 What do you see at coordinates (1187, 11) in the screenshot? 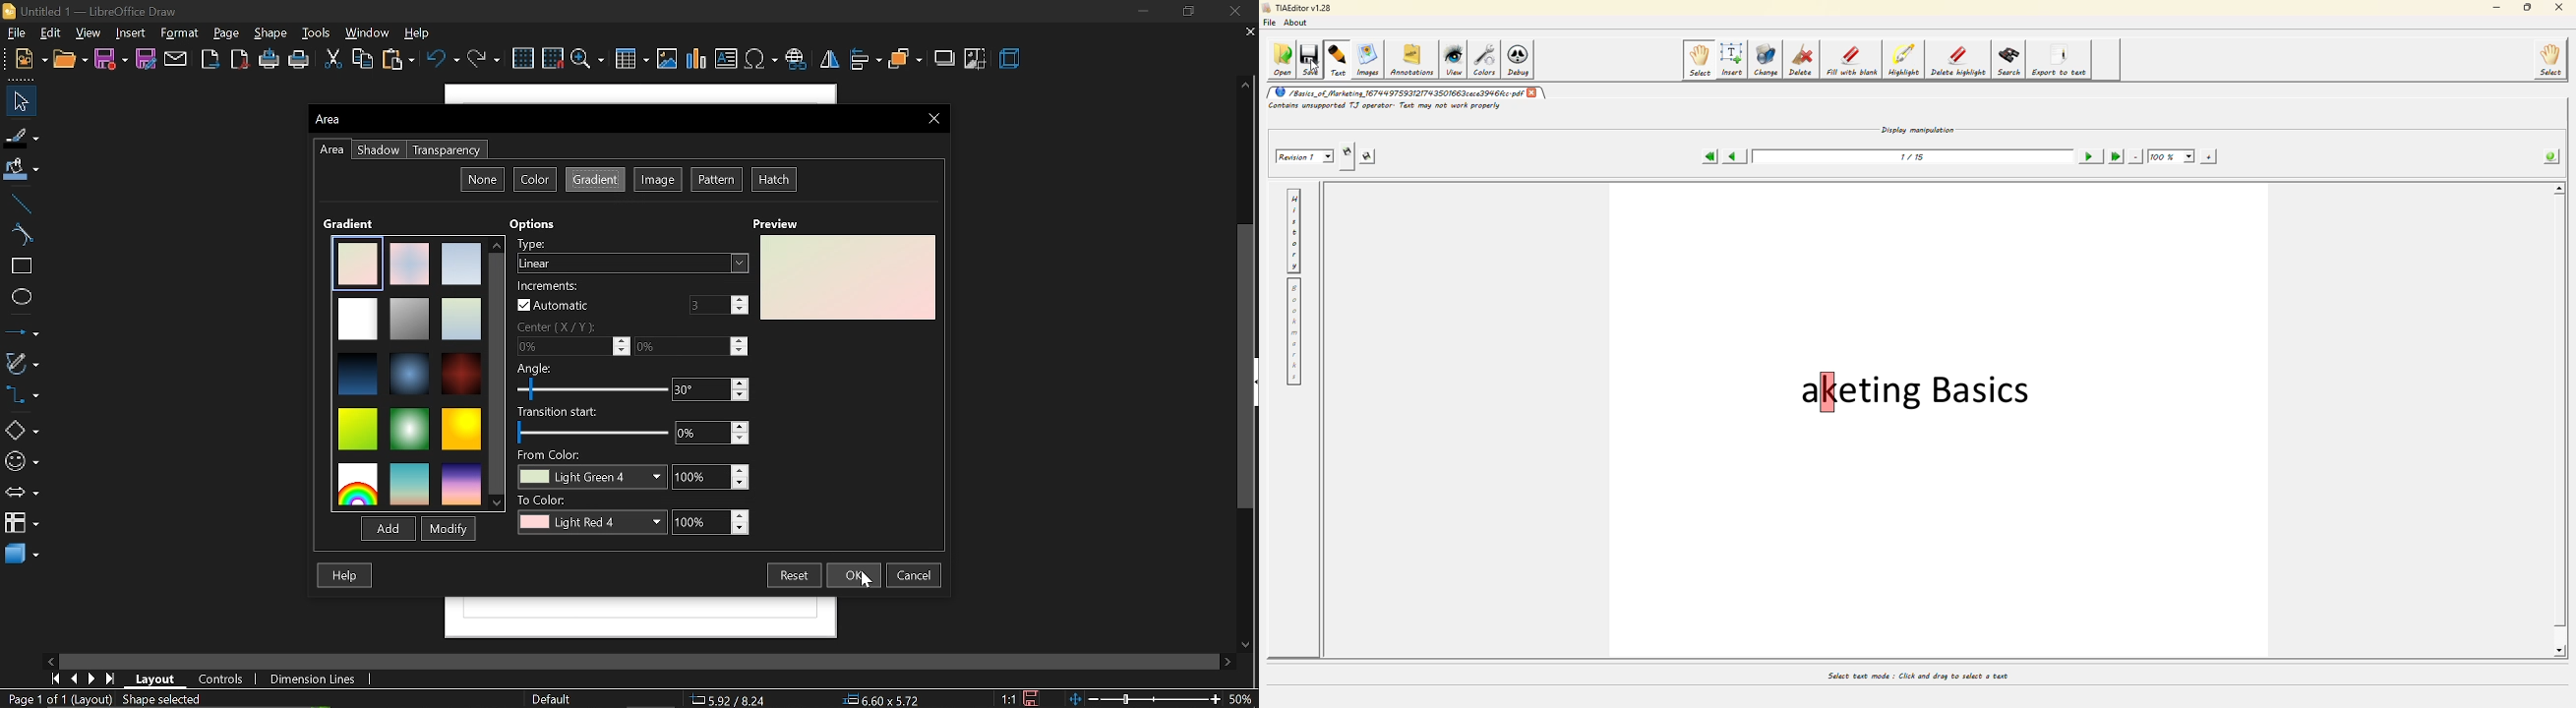
I see `restore down` at bounding box center [1187, 11].